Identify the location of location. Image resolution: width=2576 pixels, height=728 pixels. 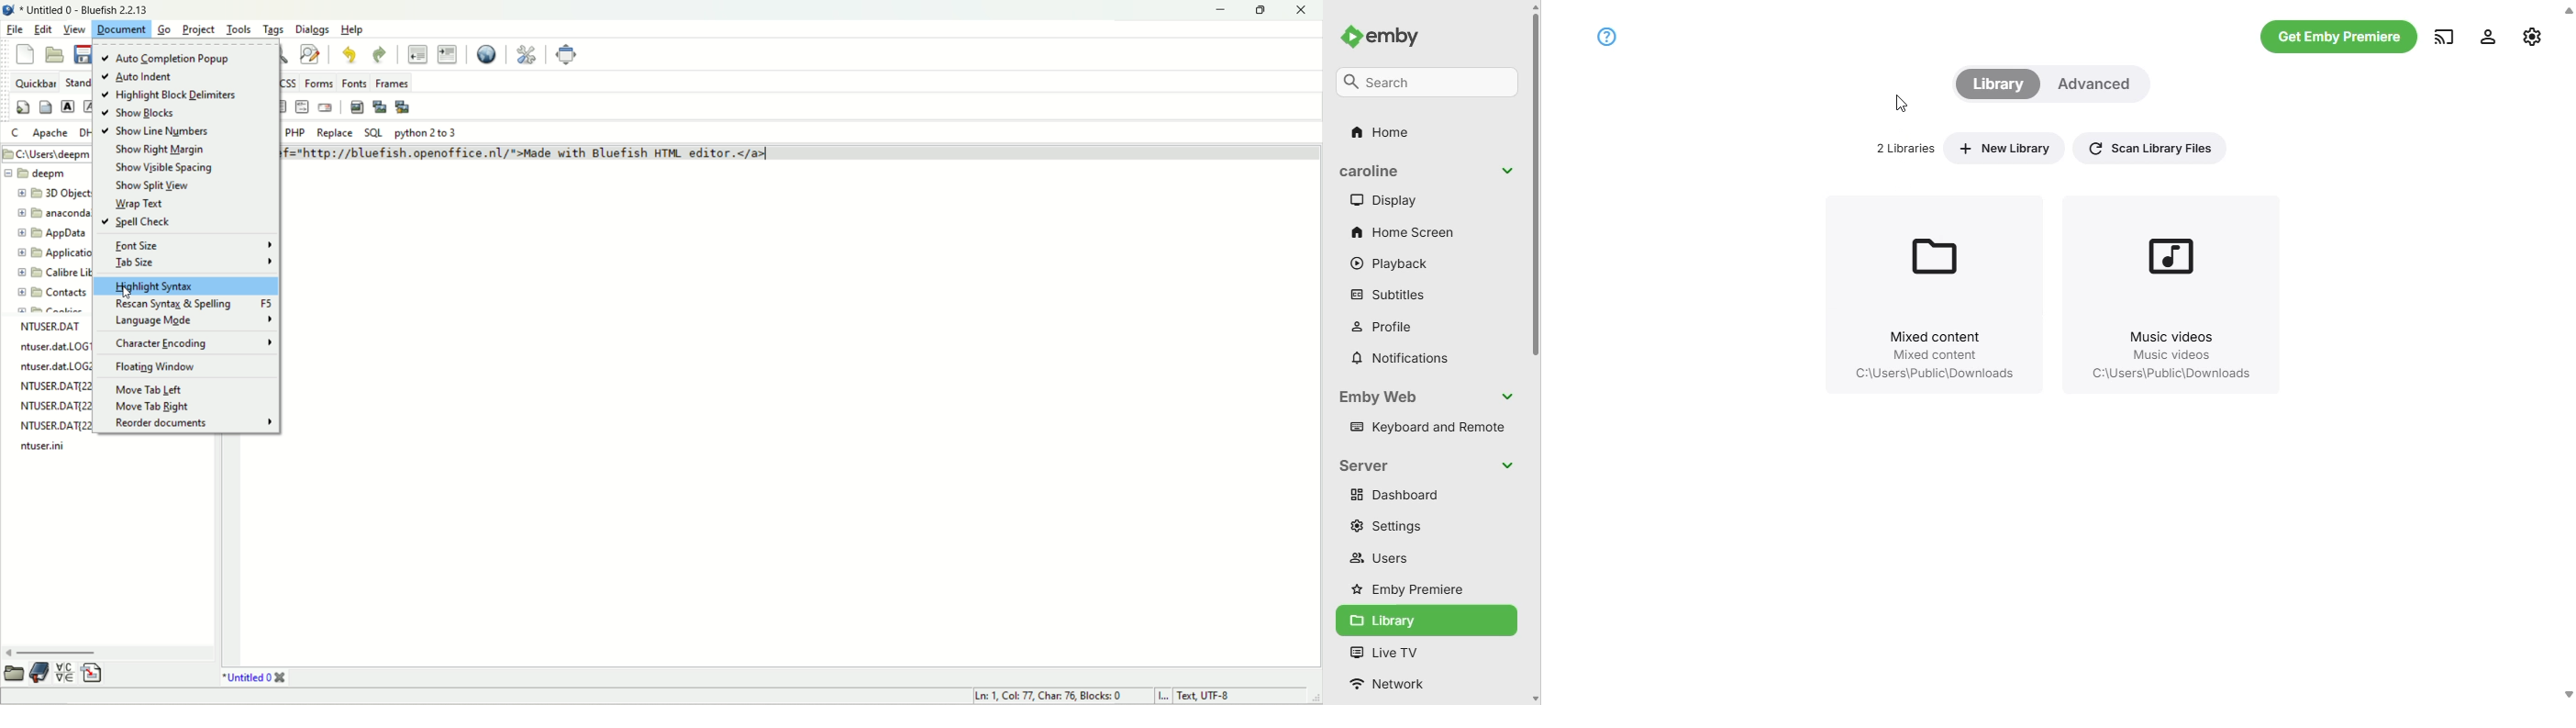
(48, 155).